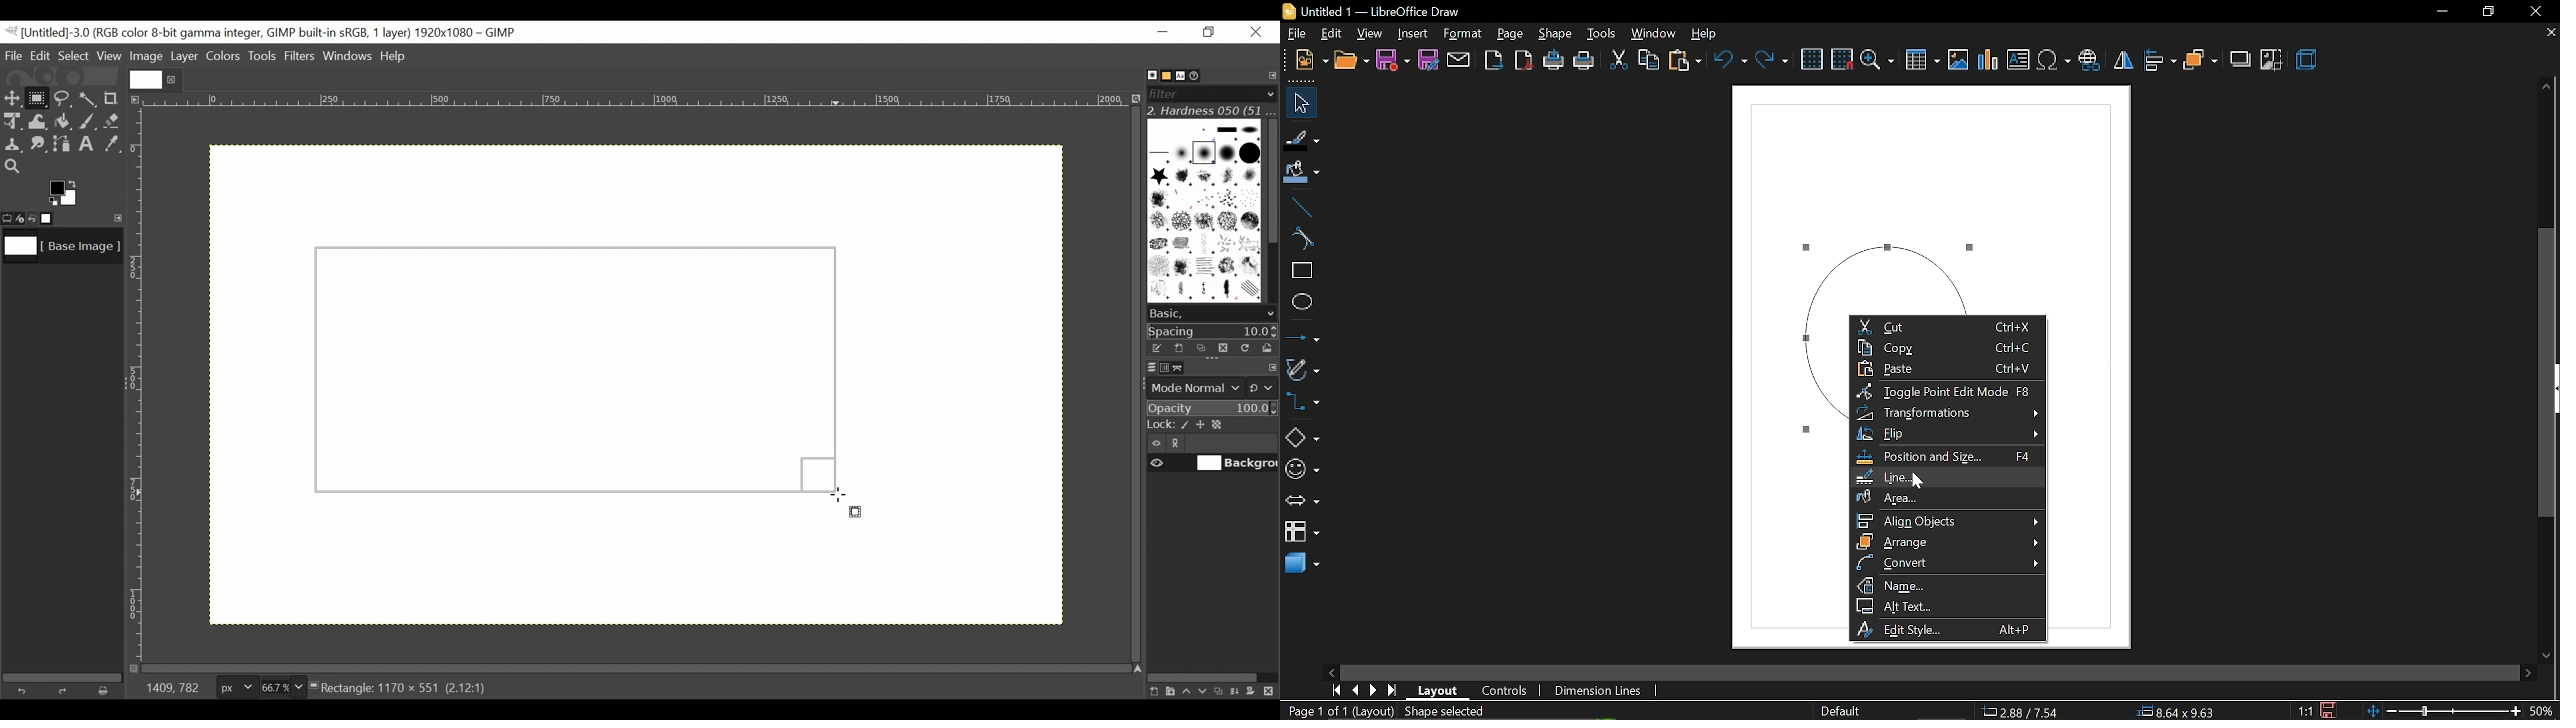 The image size is (2576, 728). I want to click on Open, so click(1264, 348).